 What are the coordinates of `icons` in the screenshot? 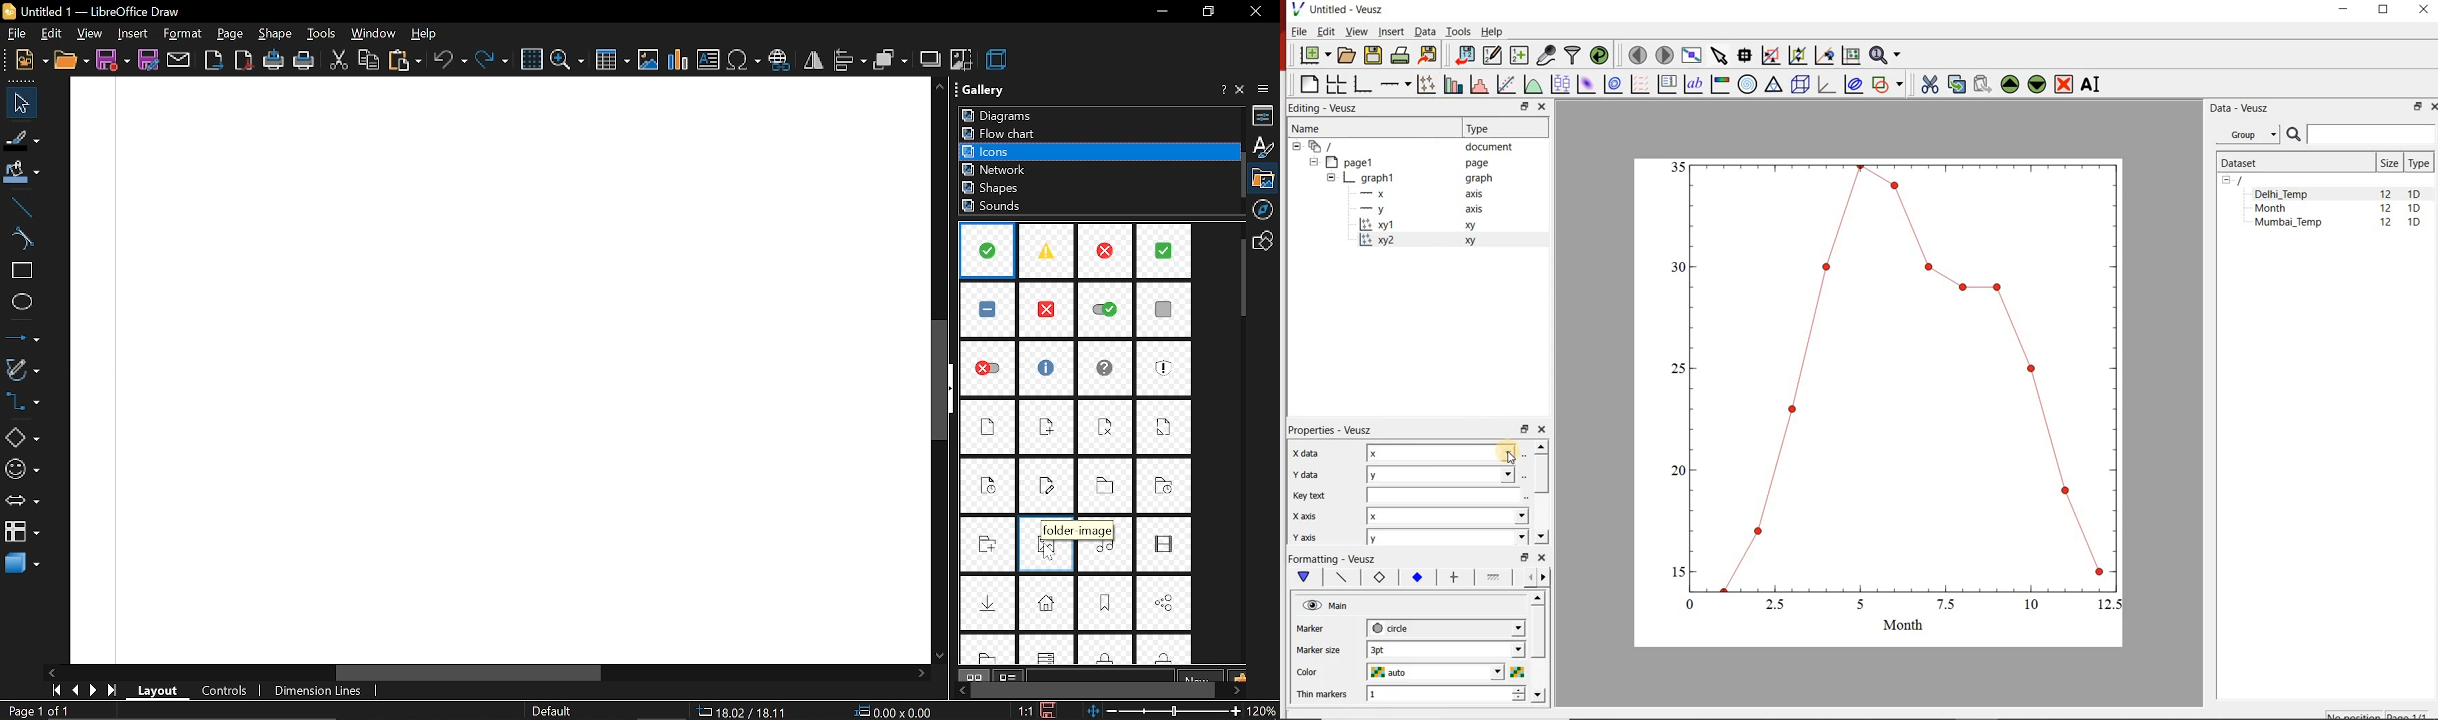 It's located at (999, 151).